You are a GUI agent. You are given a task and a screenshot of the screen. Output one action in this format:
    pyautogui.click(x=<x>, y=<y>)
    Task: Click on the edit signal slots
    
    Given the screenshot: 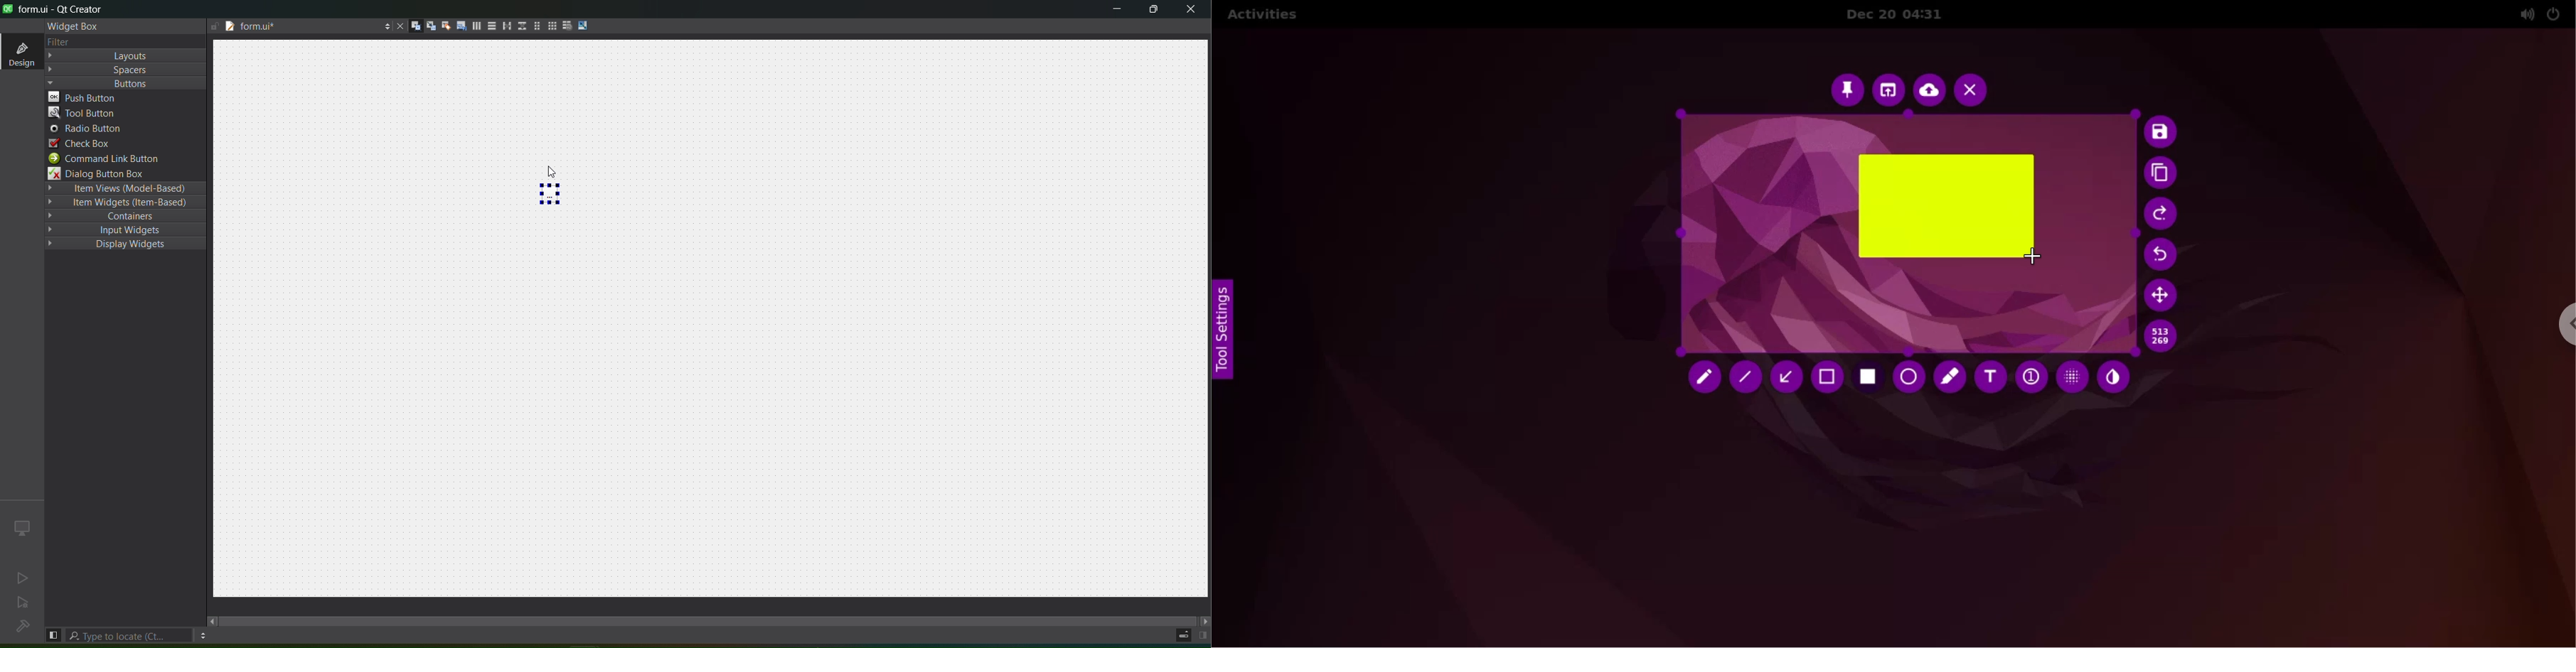 What is the action you would take?
    pyautogui.click(x=428, y=24)
    